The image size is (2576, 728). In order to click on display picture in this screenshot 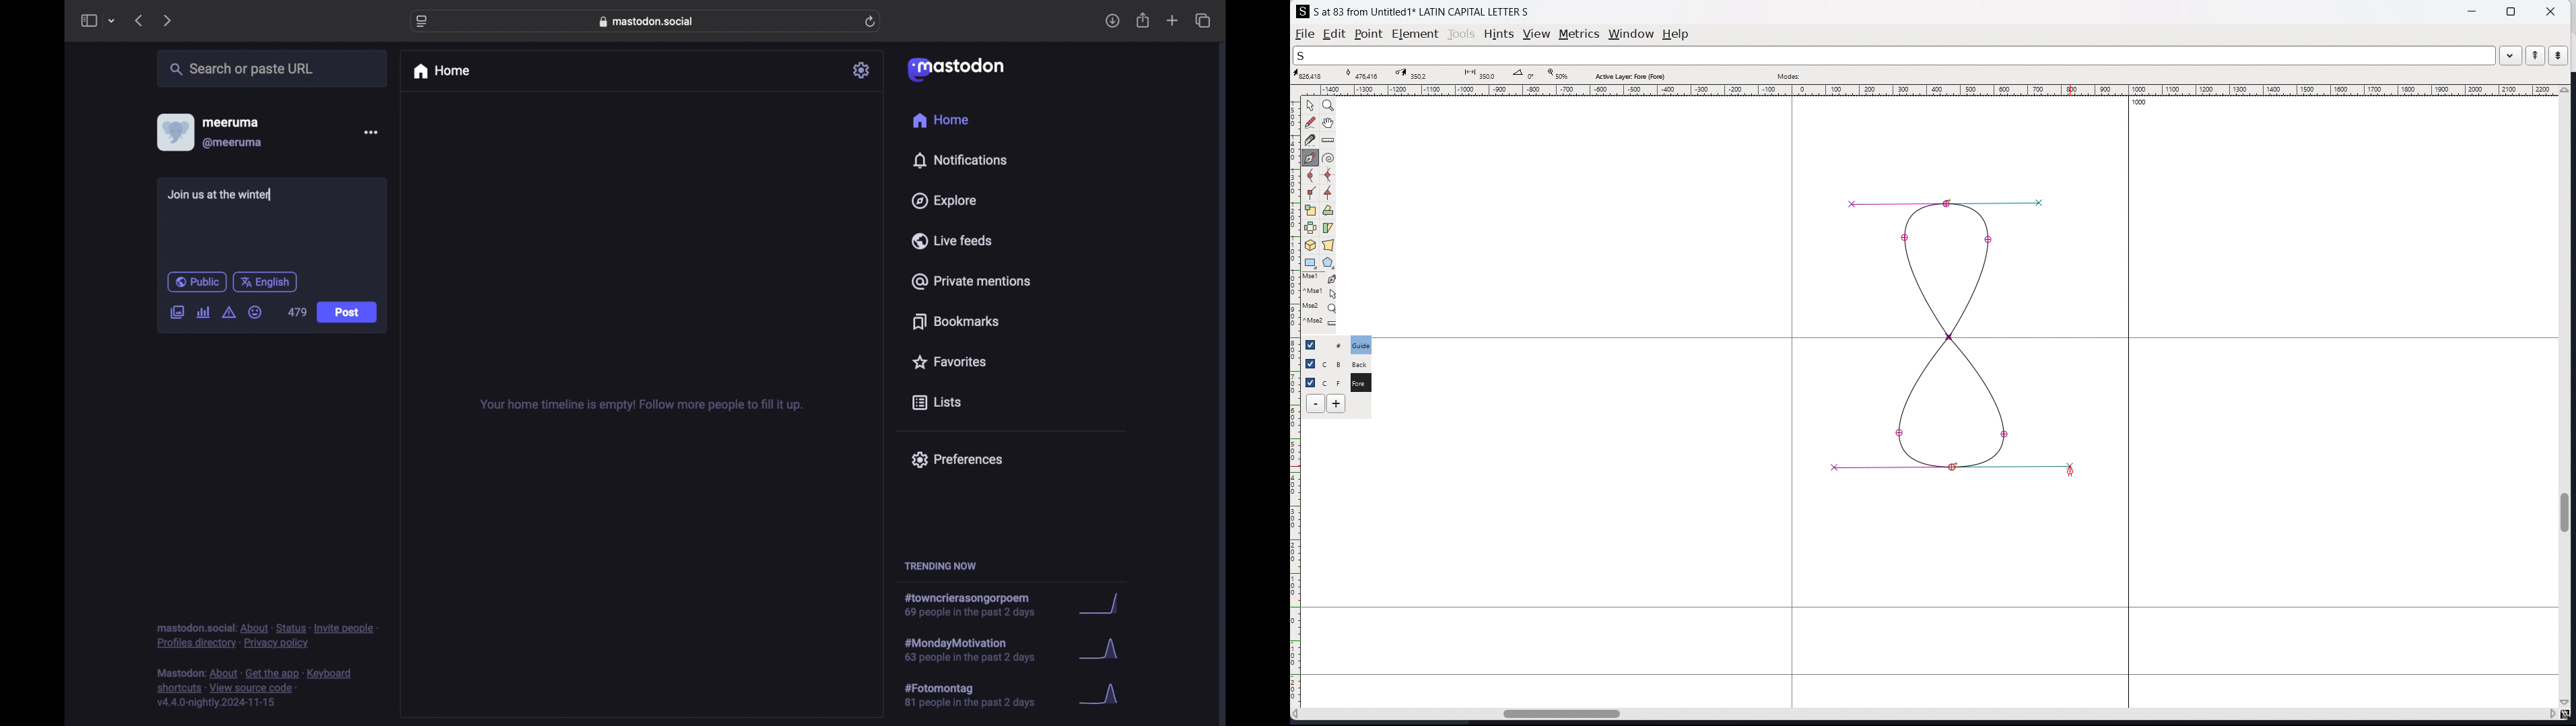, I will do `click(174, 132)`.